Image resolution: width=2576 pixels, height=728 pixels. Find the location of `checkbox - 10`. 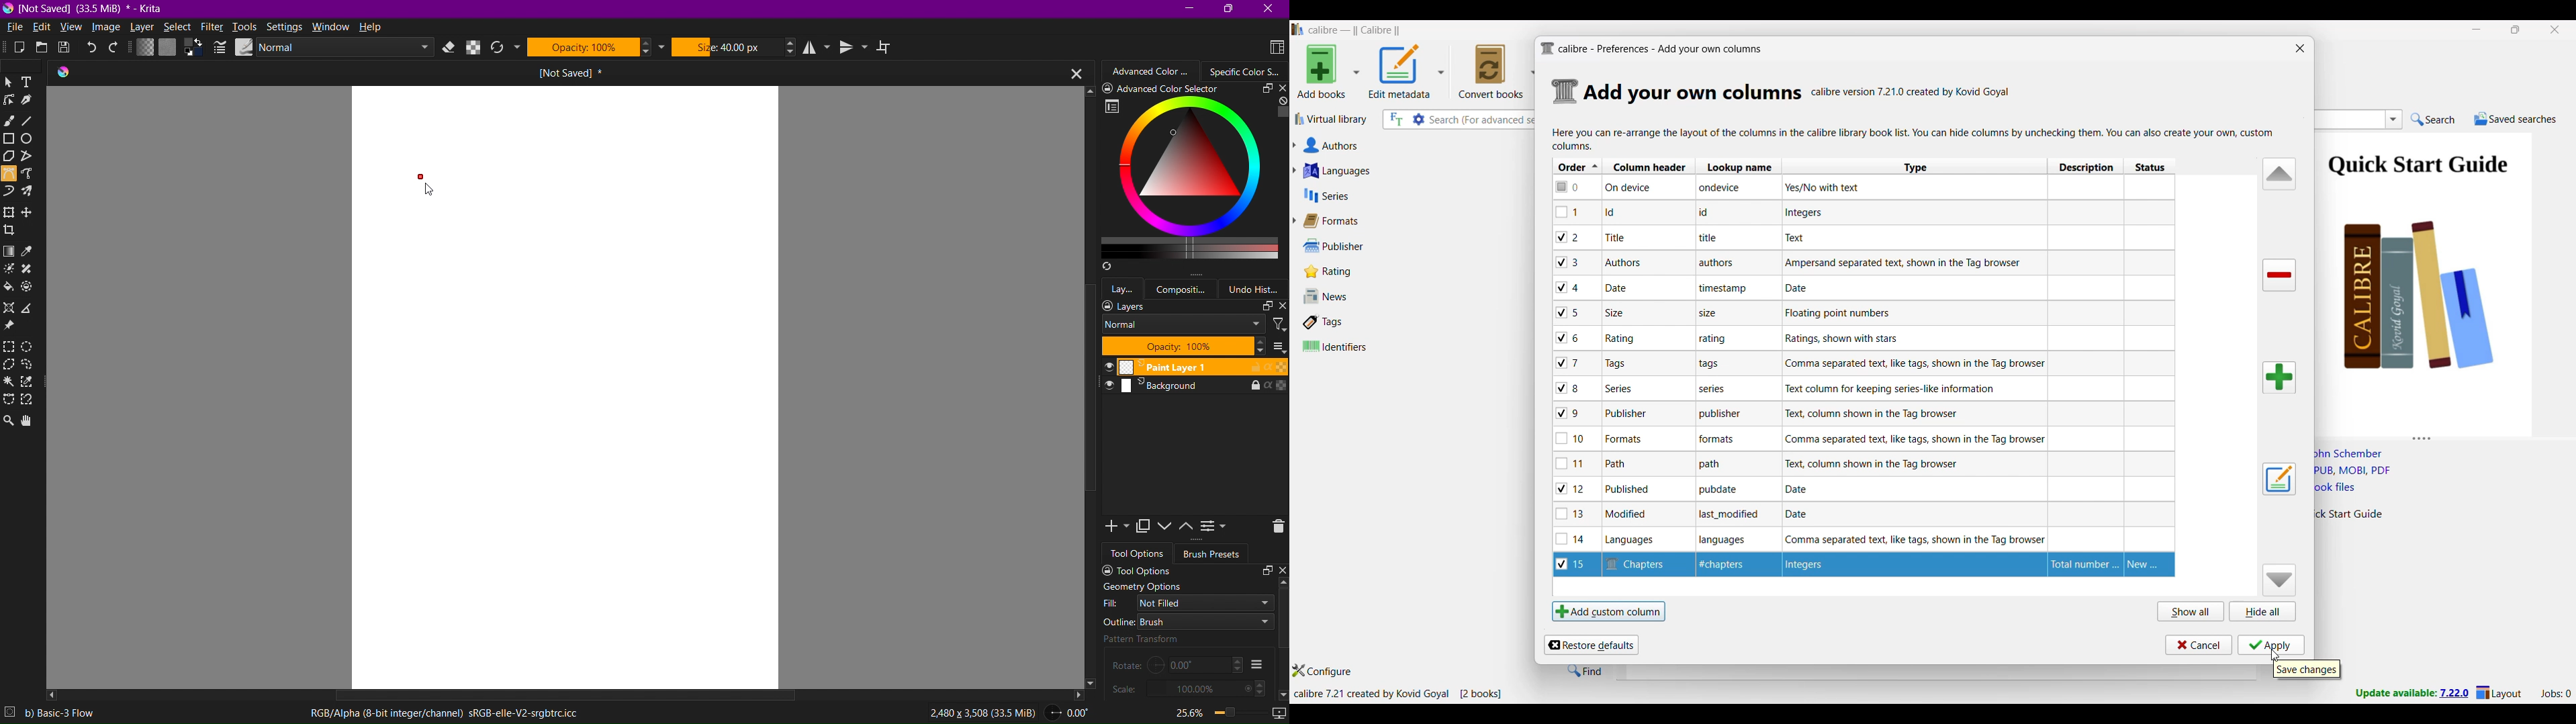

checkbox - 10 is located at coordinates (1573, 440).